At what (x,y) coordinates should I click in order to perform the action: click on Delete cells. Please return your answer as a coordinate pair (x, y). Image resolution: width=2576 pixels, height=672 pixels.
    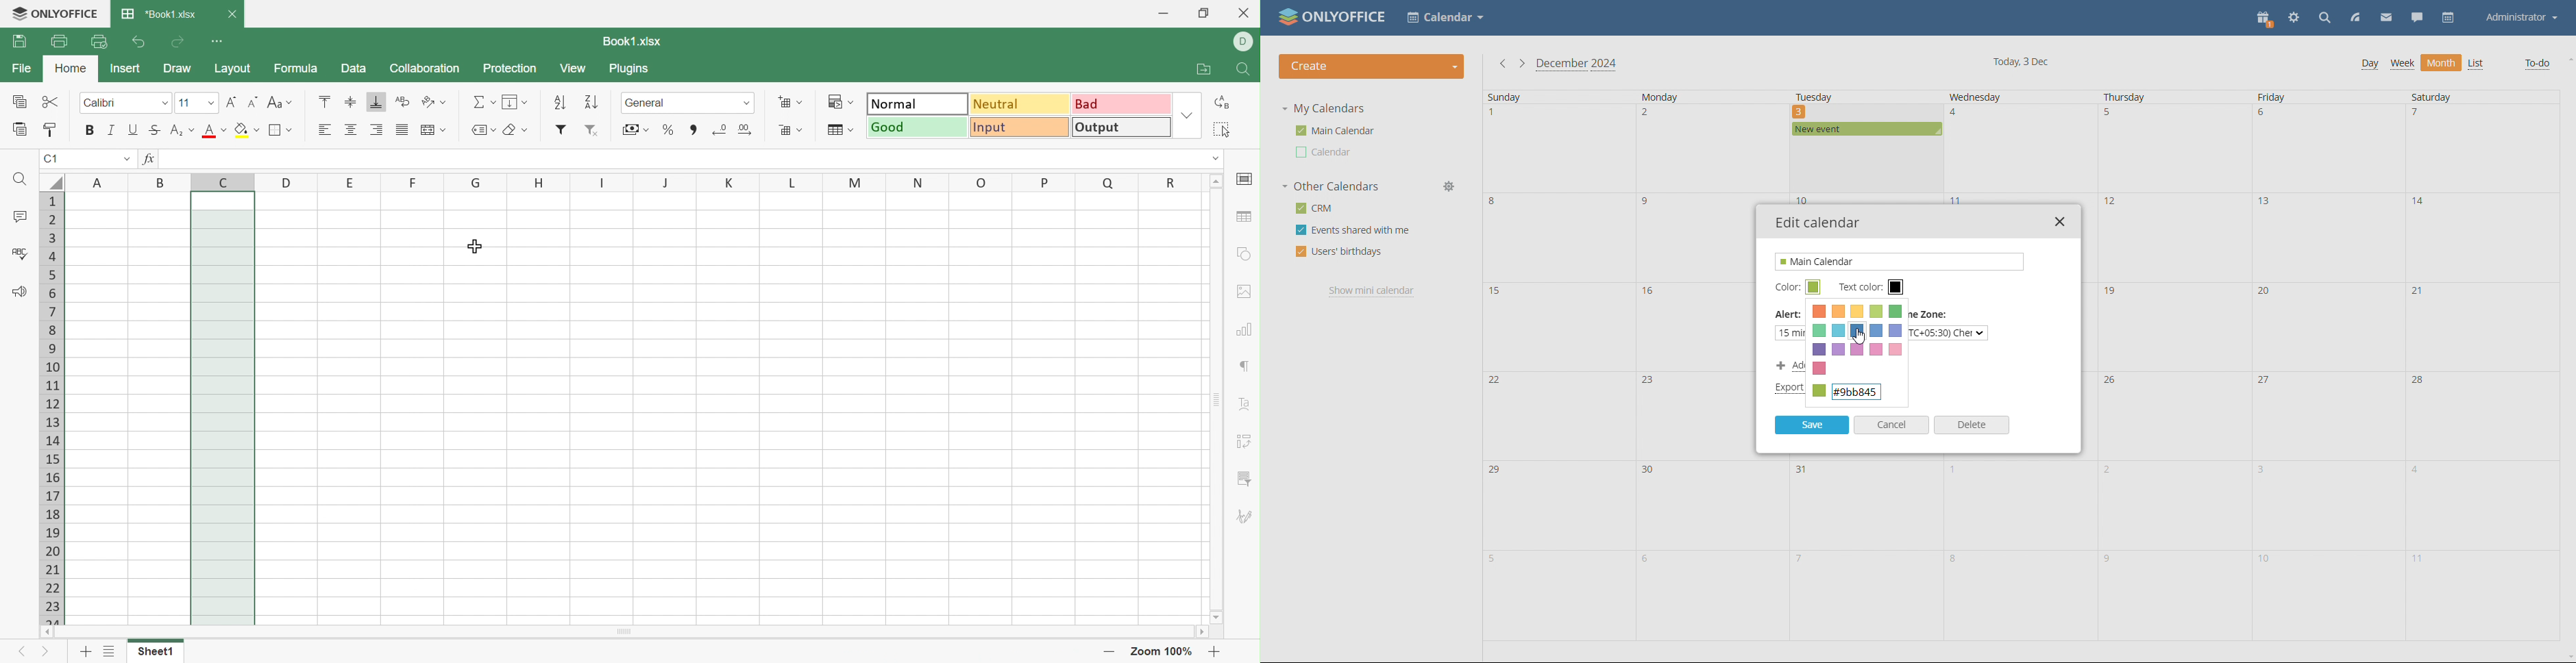
    Looking at the image, I should click on (784, 130).